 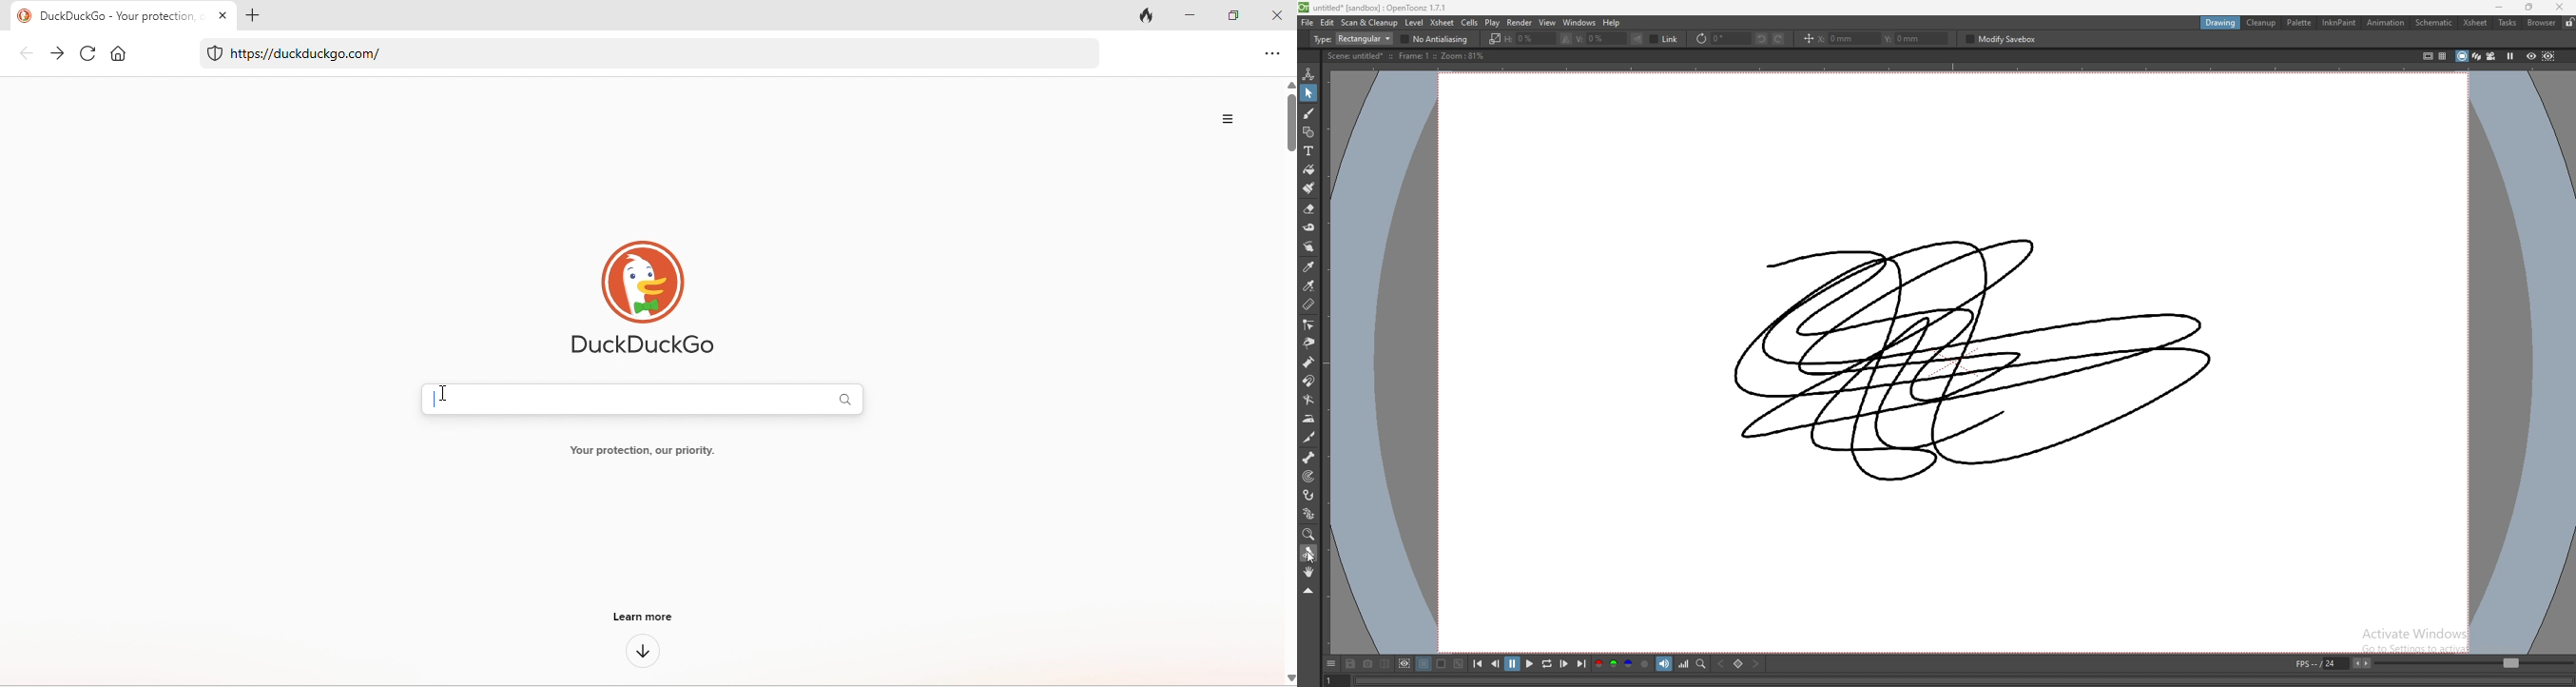 What do you see at coordinates (2429, 55) in the screenshot?
I see `safe area` at bounding box center [2429, 55].